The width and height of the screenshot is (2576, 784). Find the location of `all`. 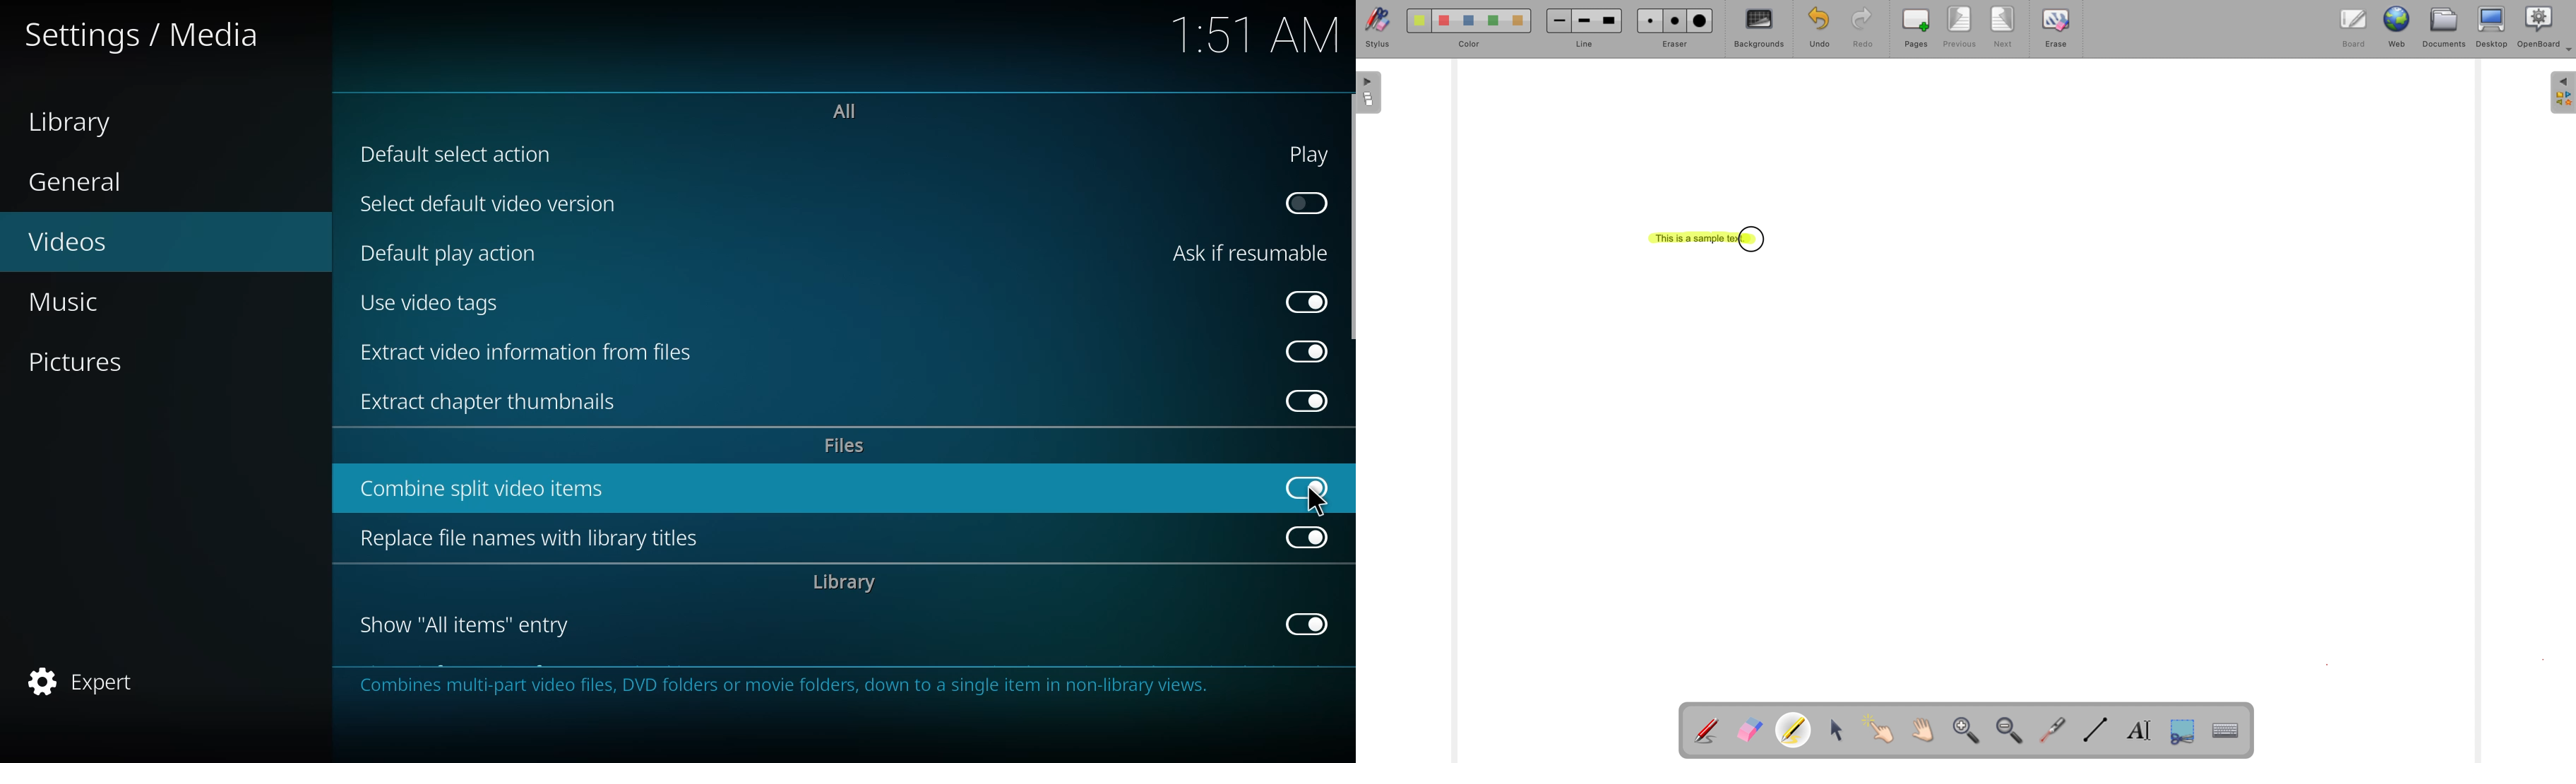

all is located at coordinates (843, 110).